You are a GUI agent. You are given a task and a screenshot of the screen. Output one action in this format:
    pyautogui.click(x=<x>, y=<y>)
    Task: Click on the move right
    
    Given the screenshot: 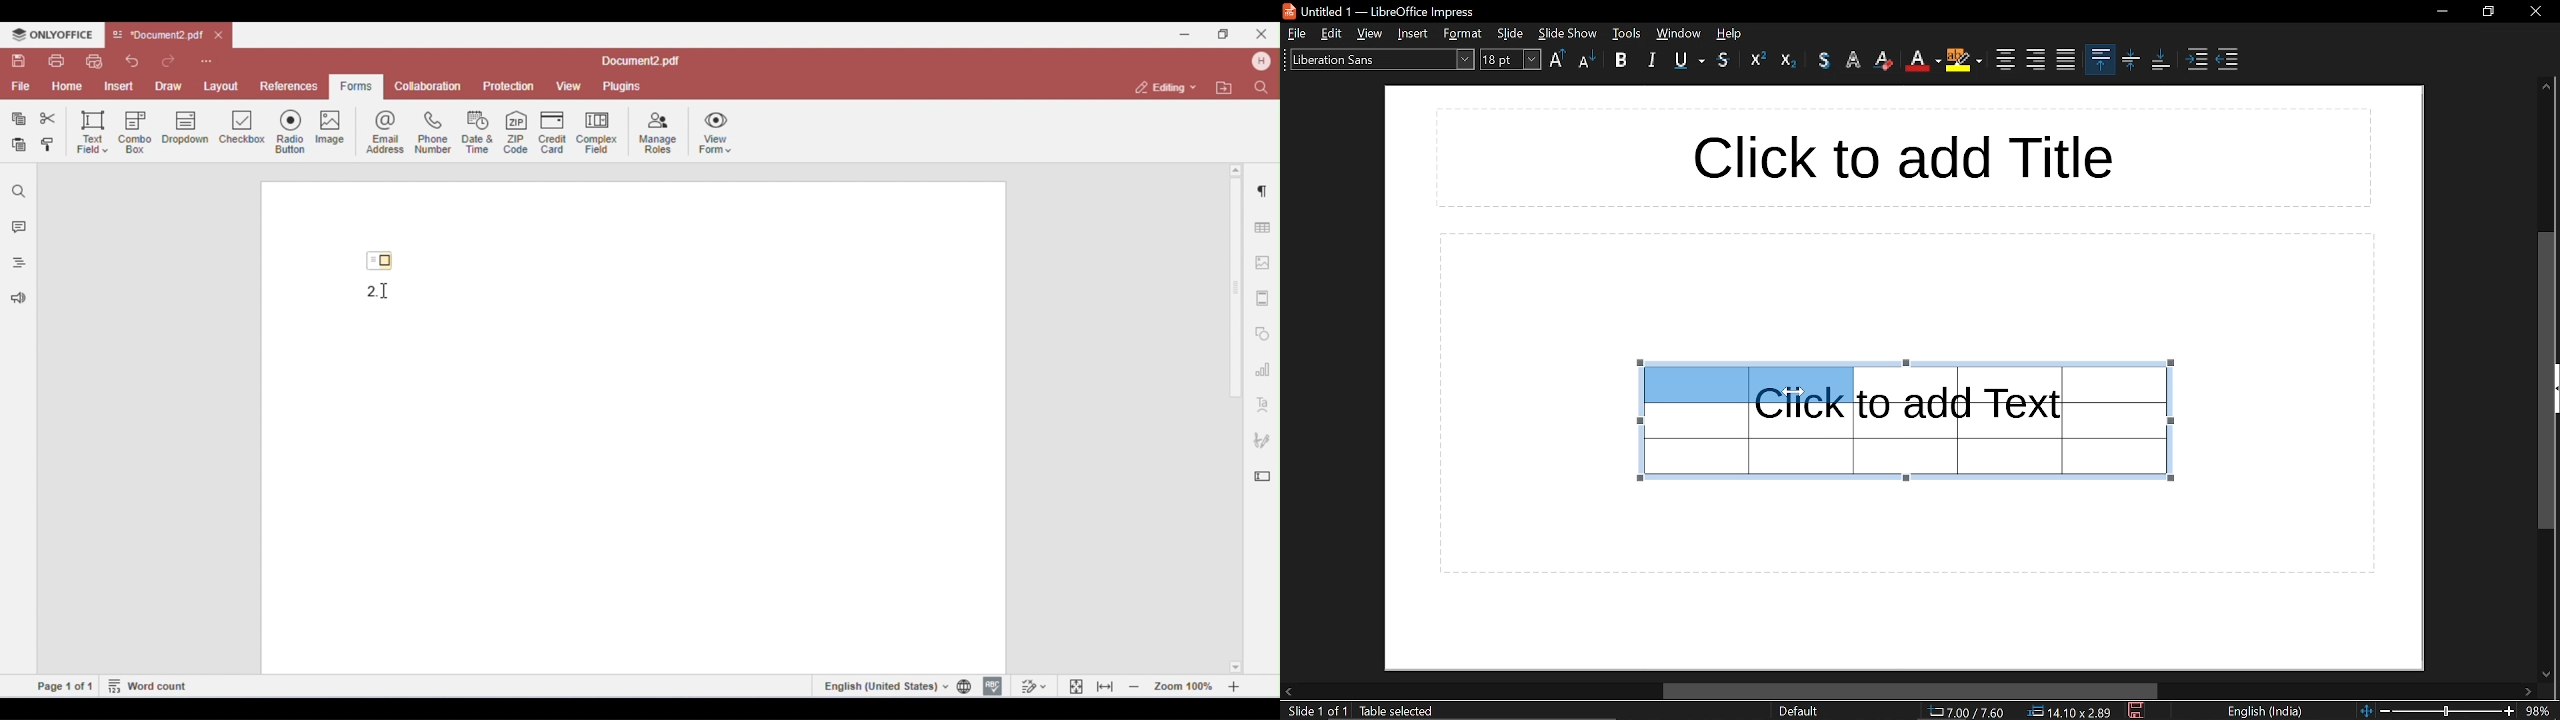 What is the action you would take?
    pyautogui.click(x=2530, y=692)
    